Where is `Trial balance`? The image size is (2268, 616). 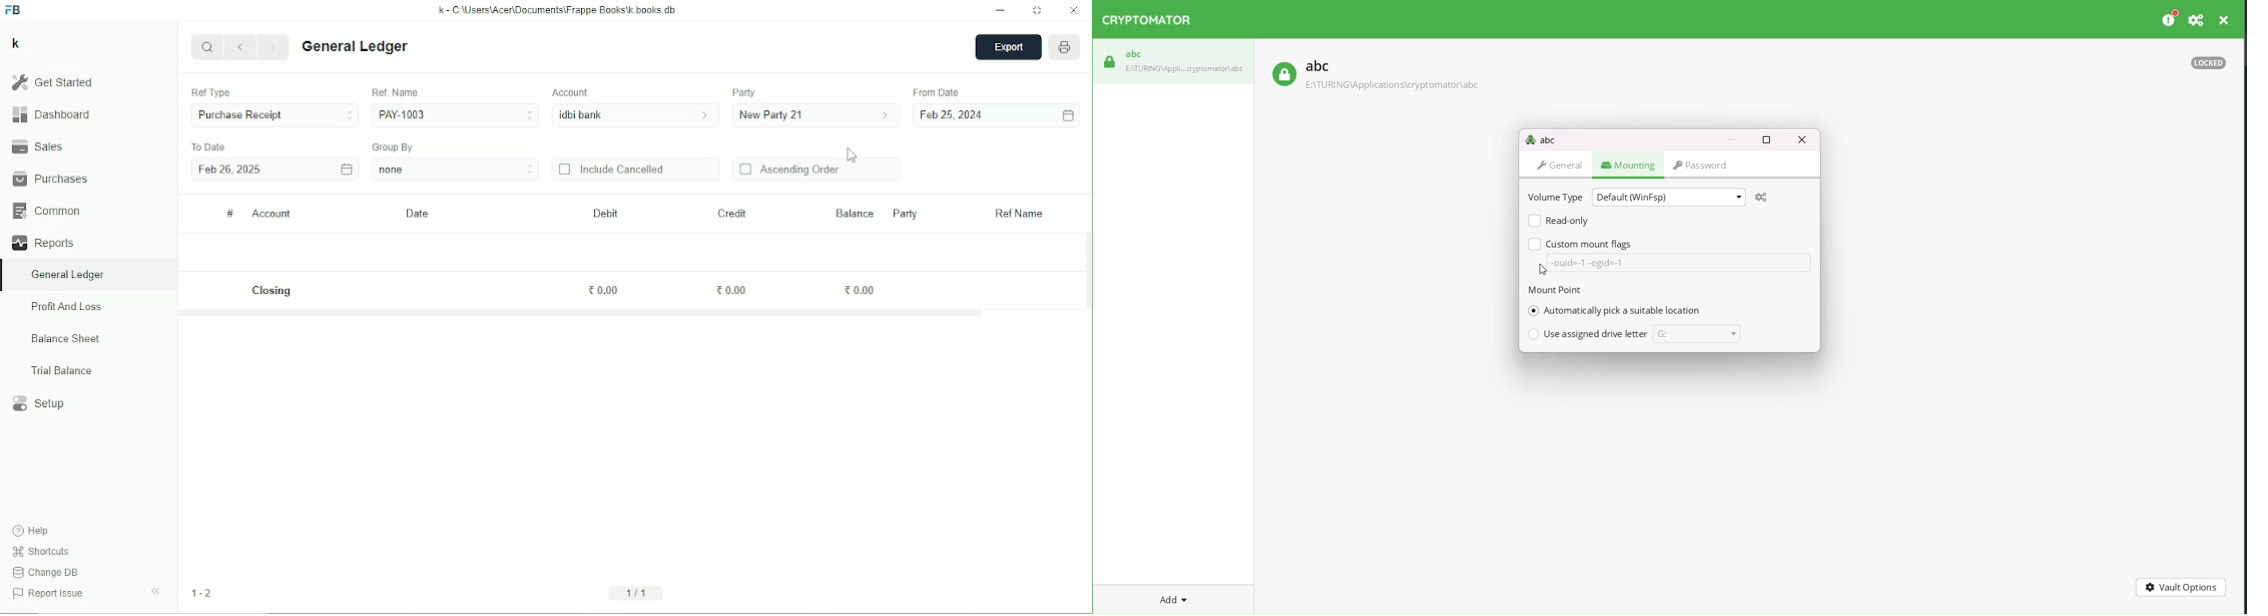 Trial balance is located at coordinates (62, 371).